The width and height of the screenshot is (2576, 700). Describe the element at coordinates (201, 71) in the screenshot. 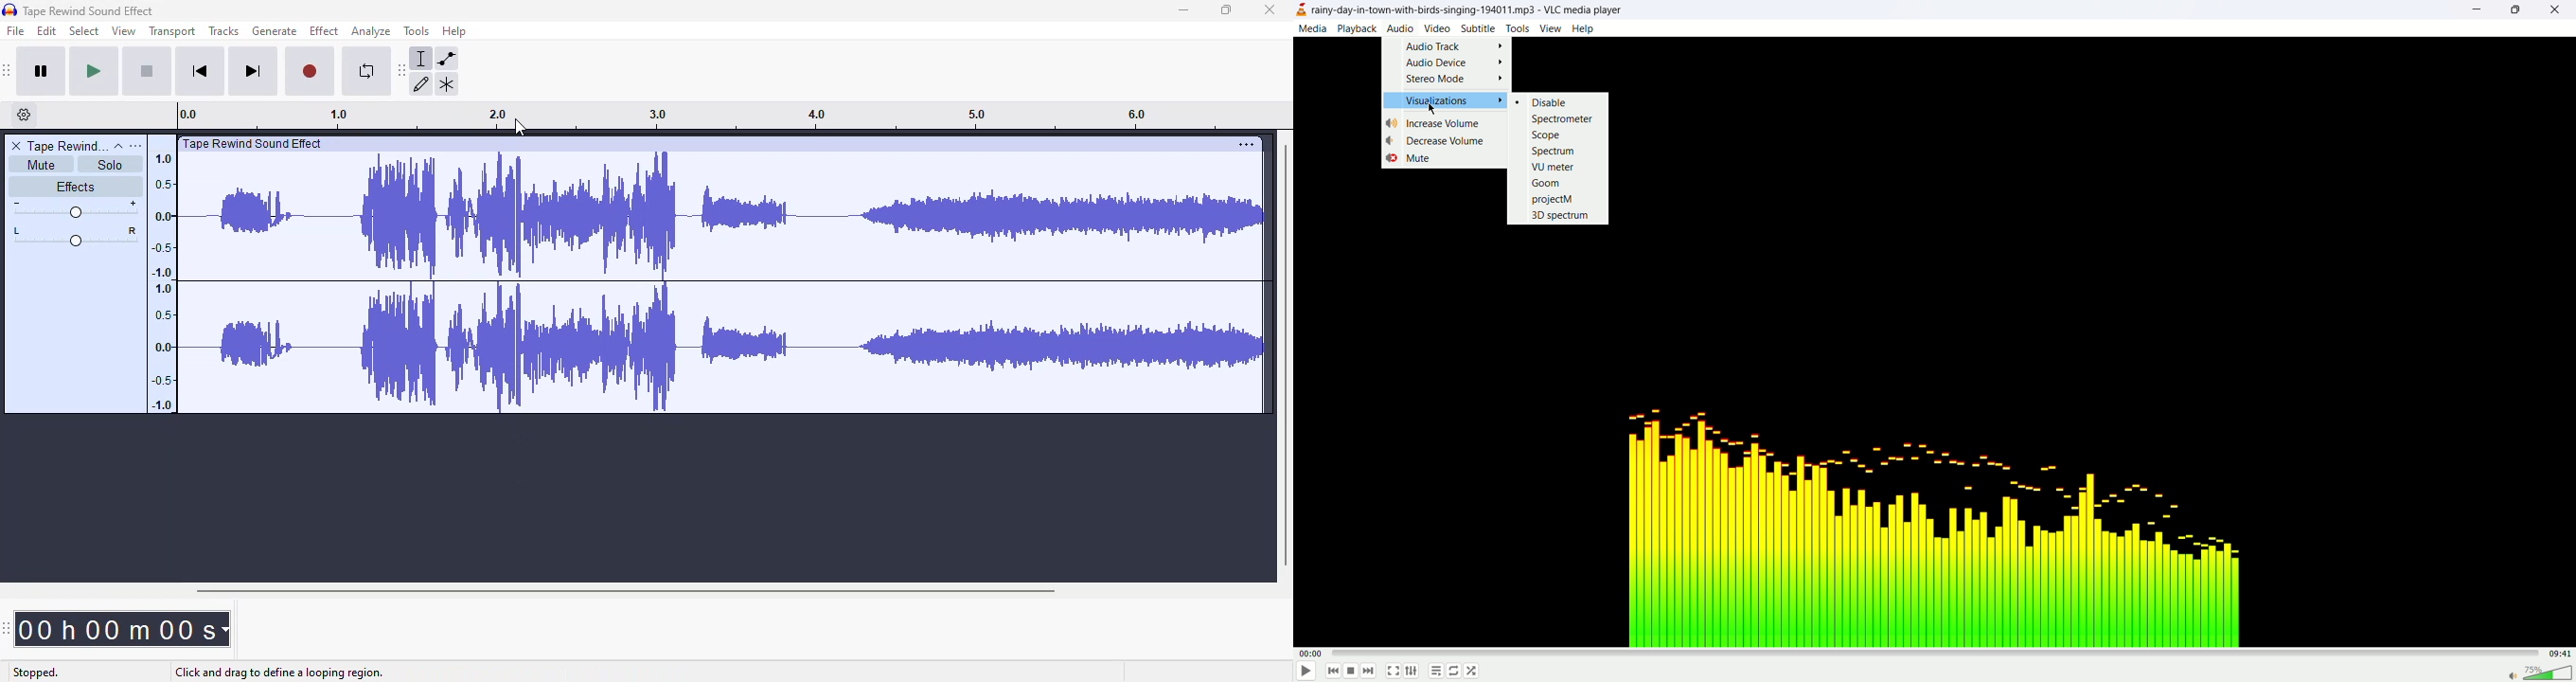

I see `skip to start` at that location.